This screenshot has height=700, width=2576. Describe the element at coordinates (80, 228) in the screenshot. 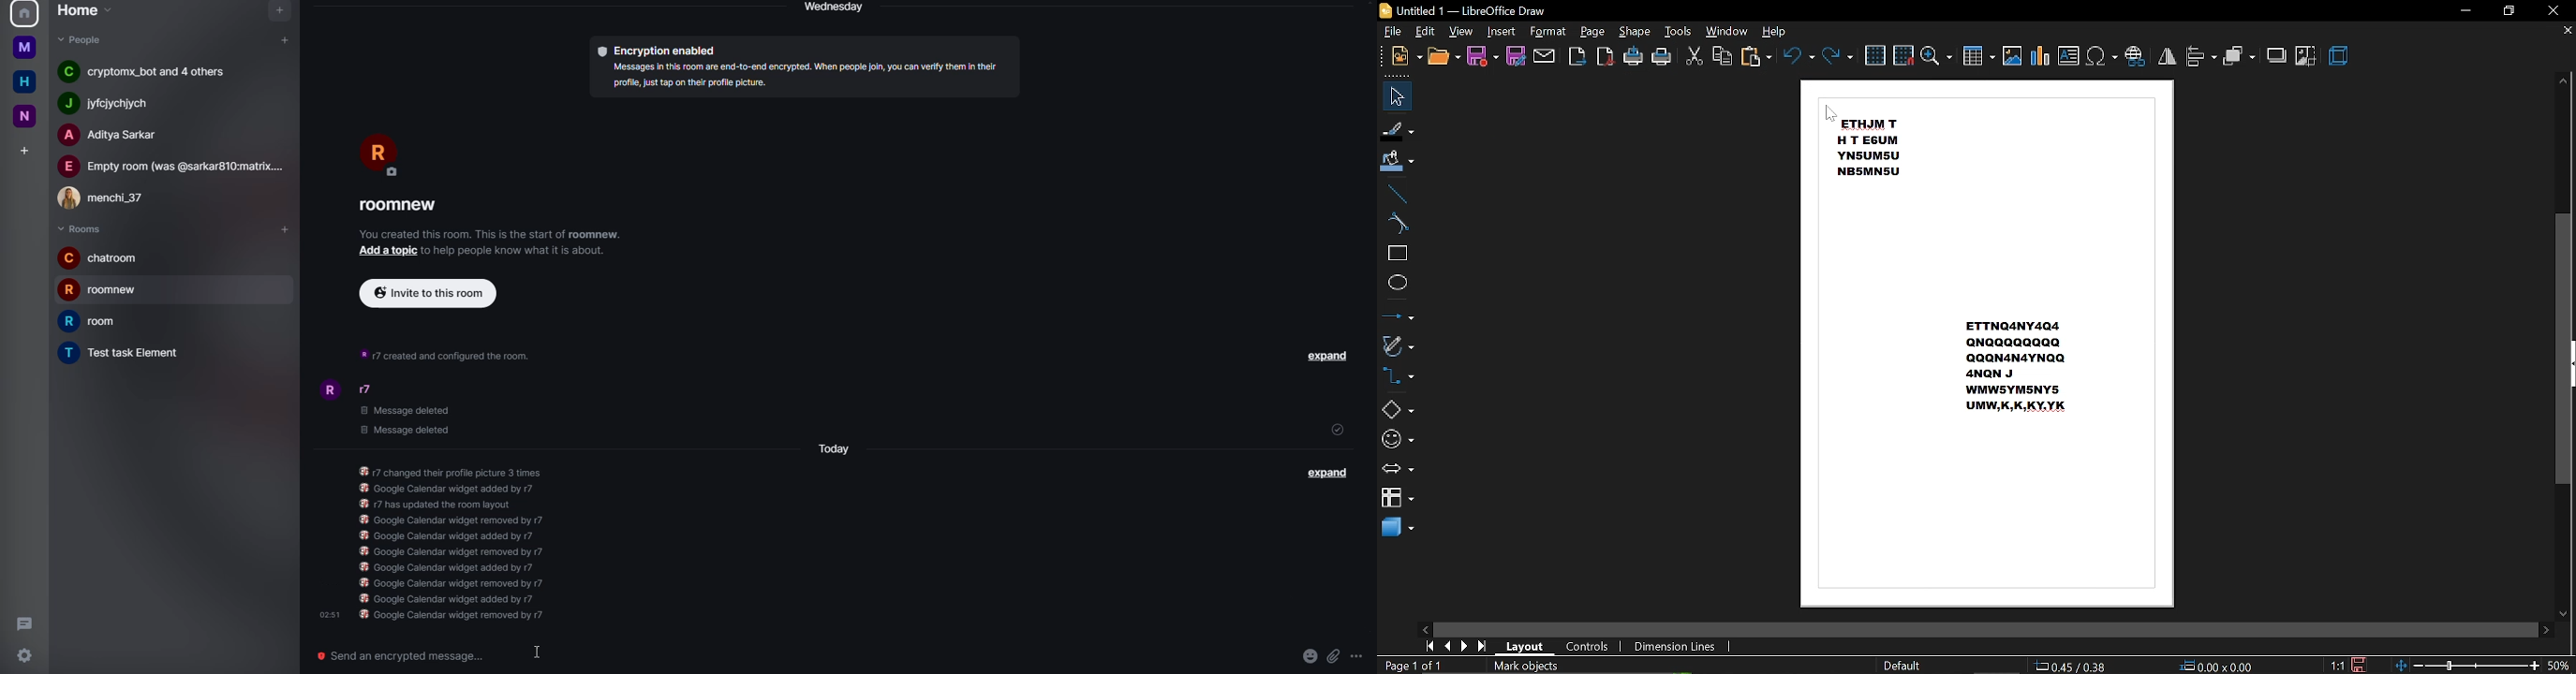

I see `rooms` at that location.